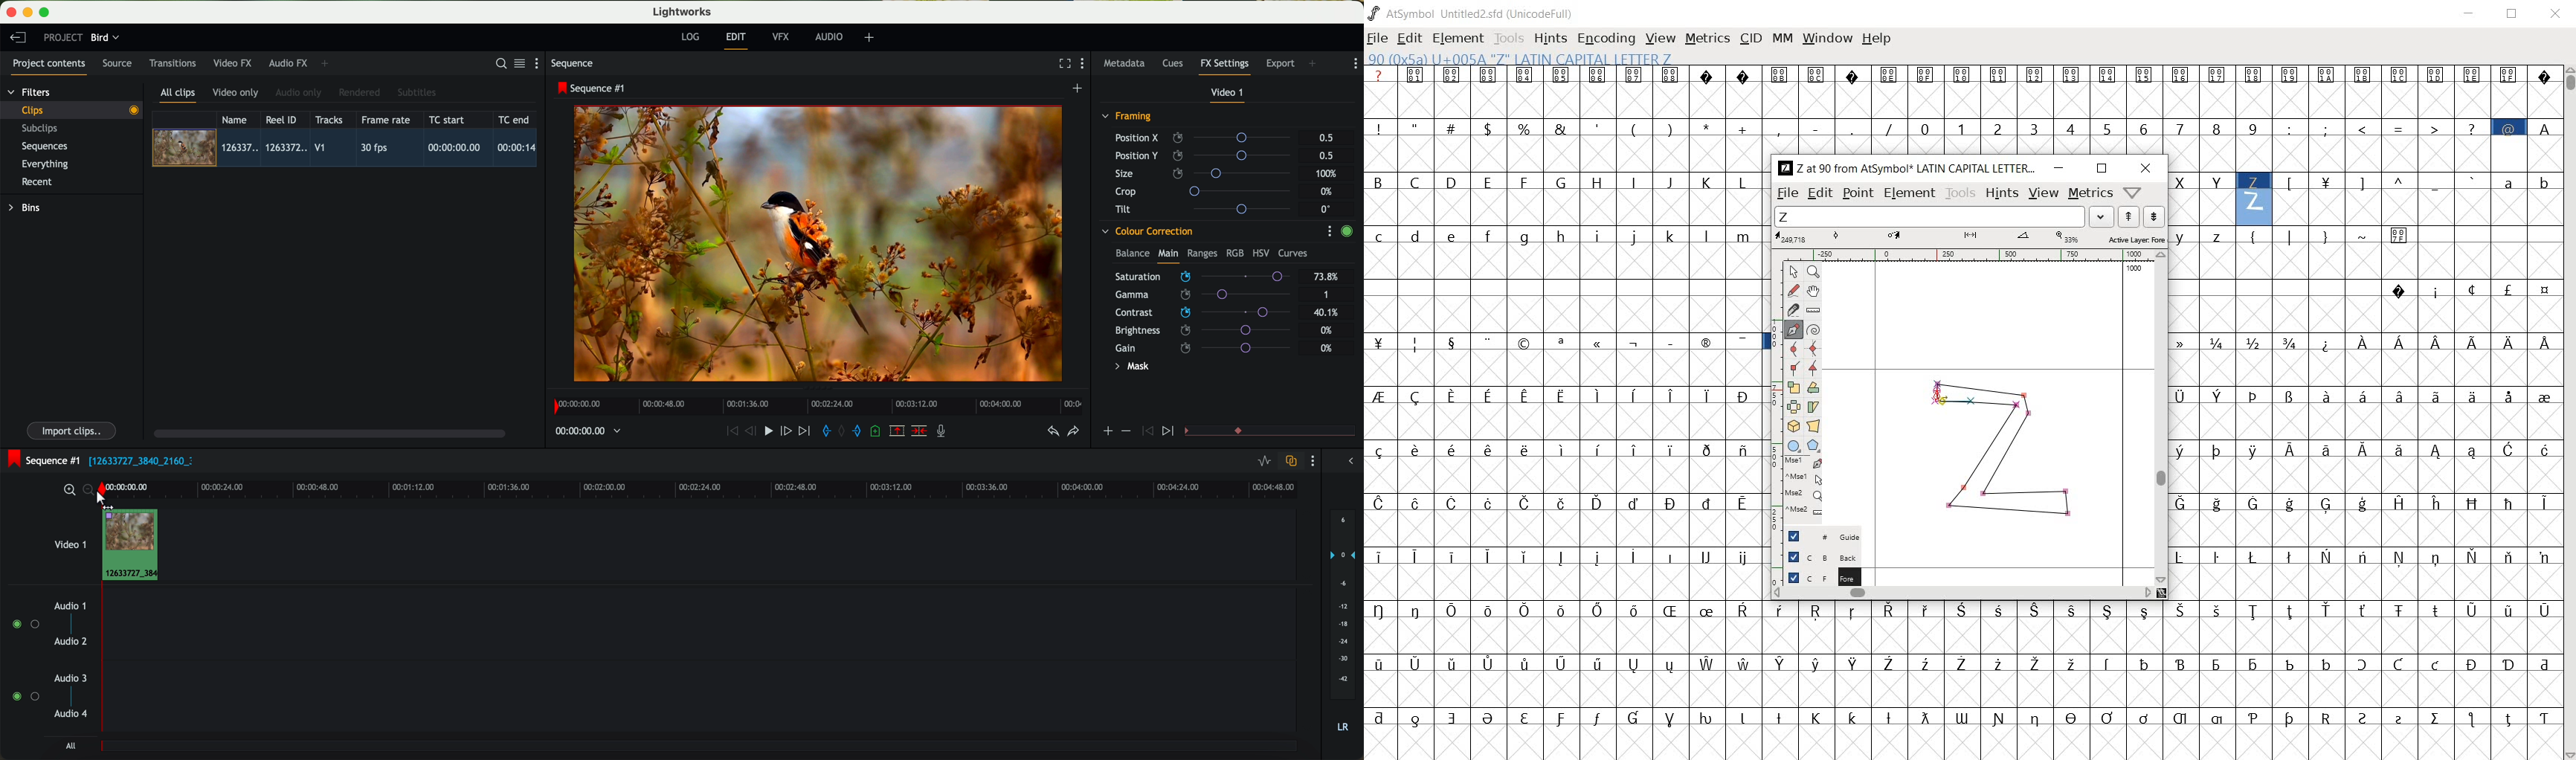 The height and width of the screenshot is (784, 2576). I want to click on audio 1, so click(71, 605).